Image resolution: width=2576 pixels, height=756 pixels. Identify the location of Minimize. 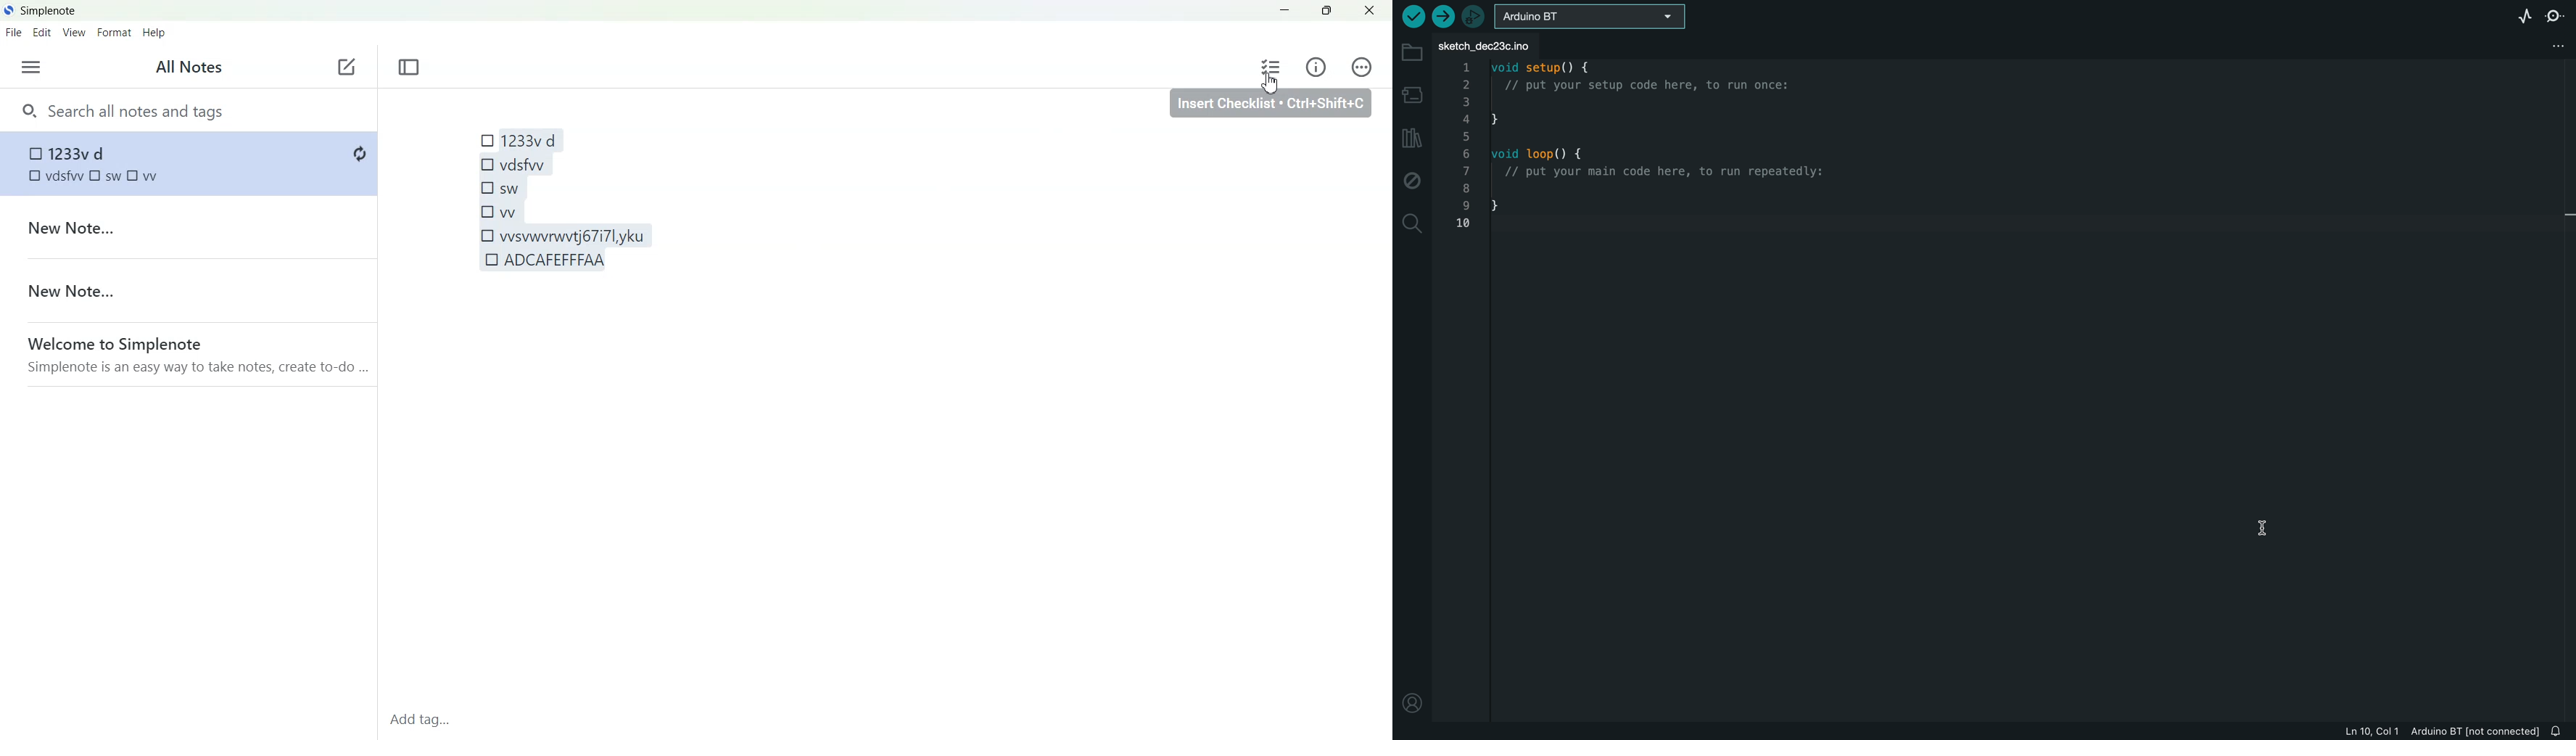
(1284, 12).